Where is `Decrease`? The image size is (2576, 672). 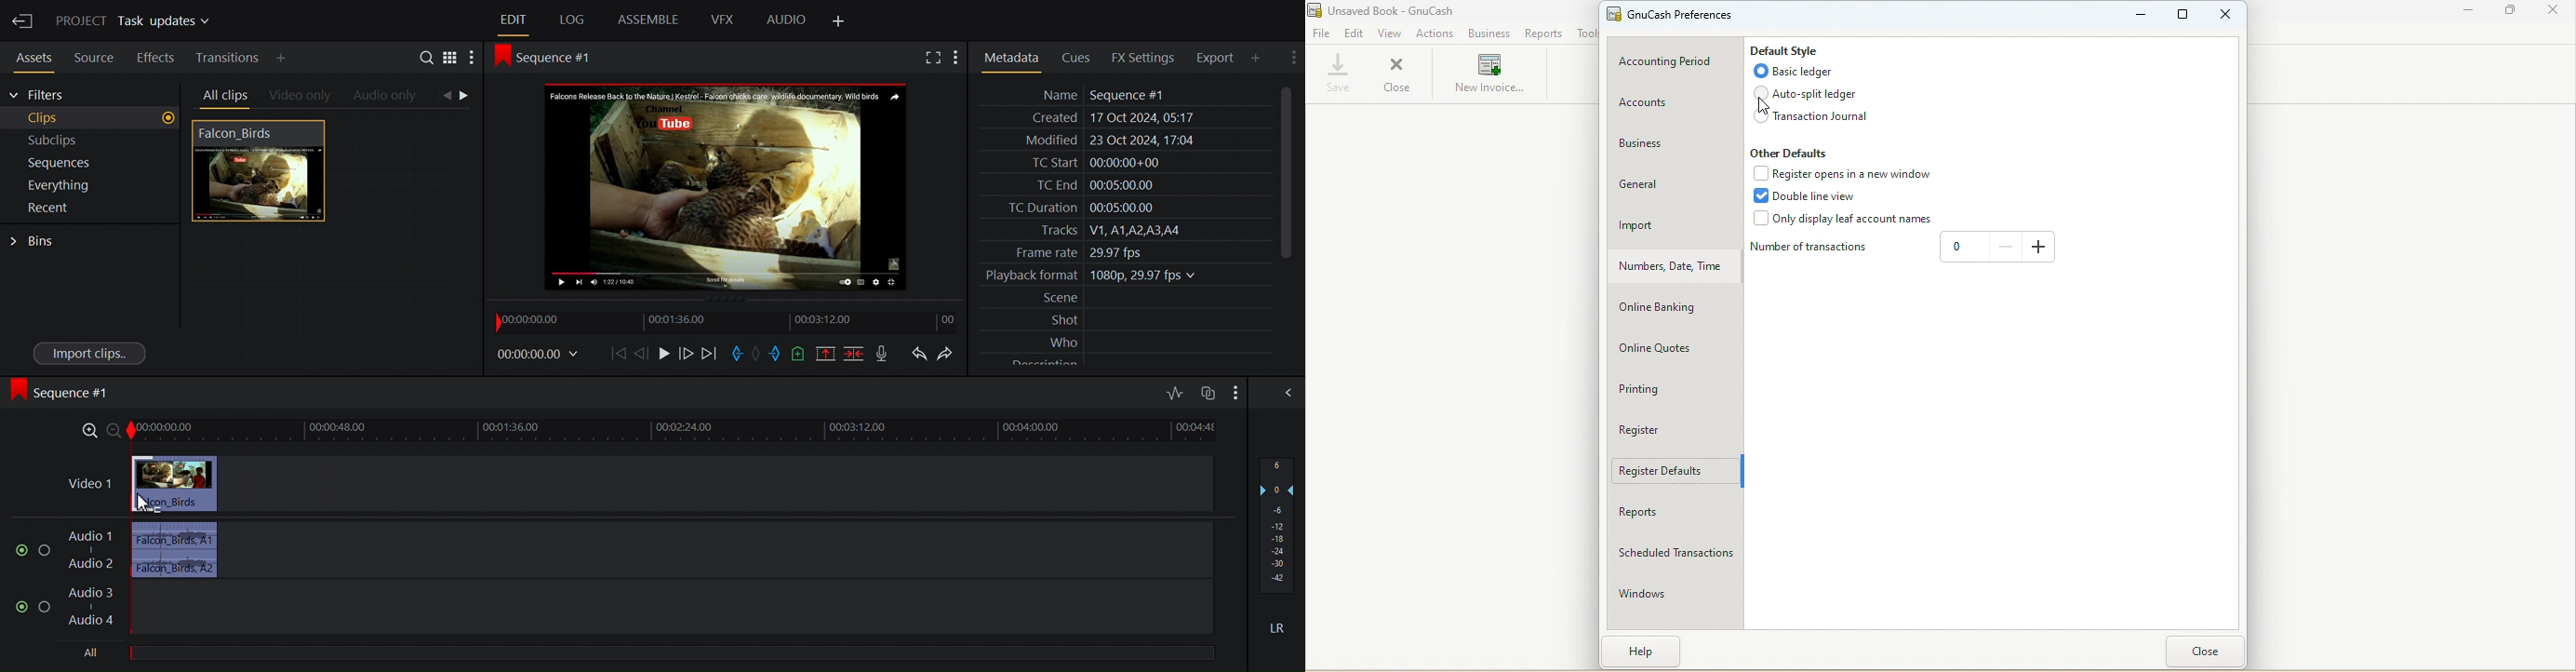
Decrease is located at coordinates (2001, 249).